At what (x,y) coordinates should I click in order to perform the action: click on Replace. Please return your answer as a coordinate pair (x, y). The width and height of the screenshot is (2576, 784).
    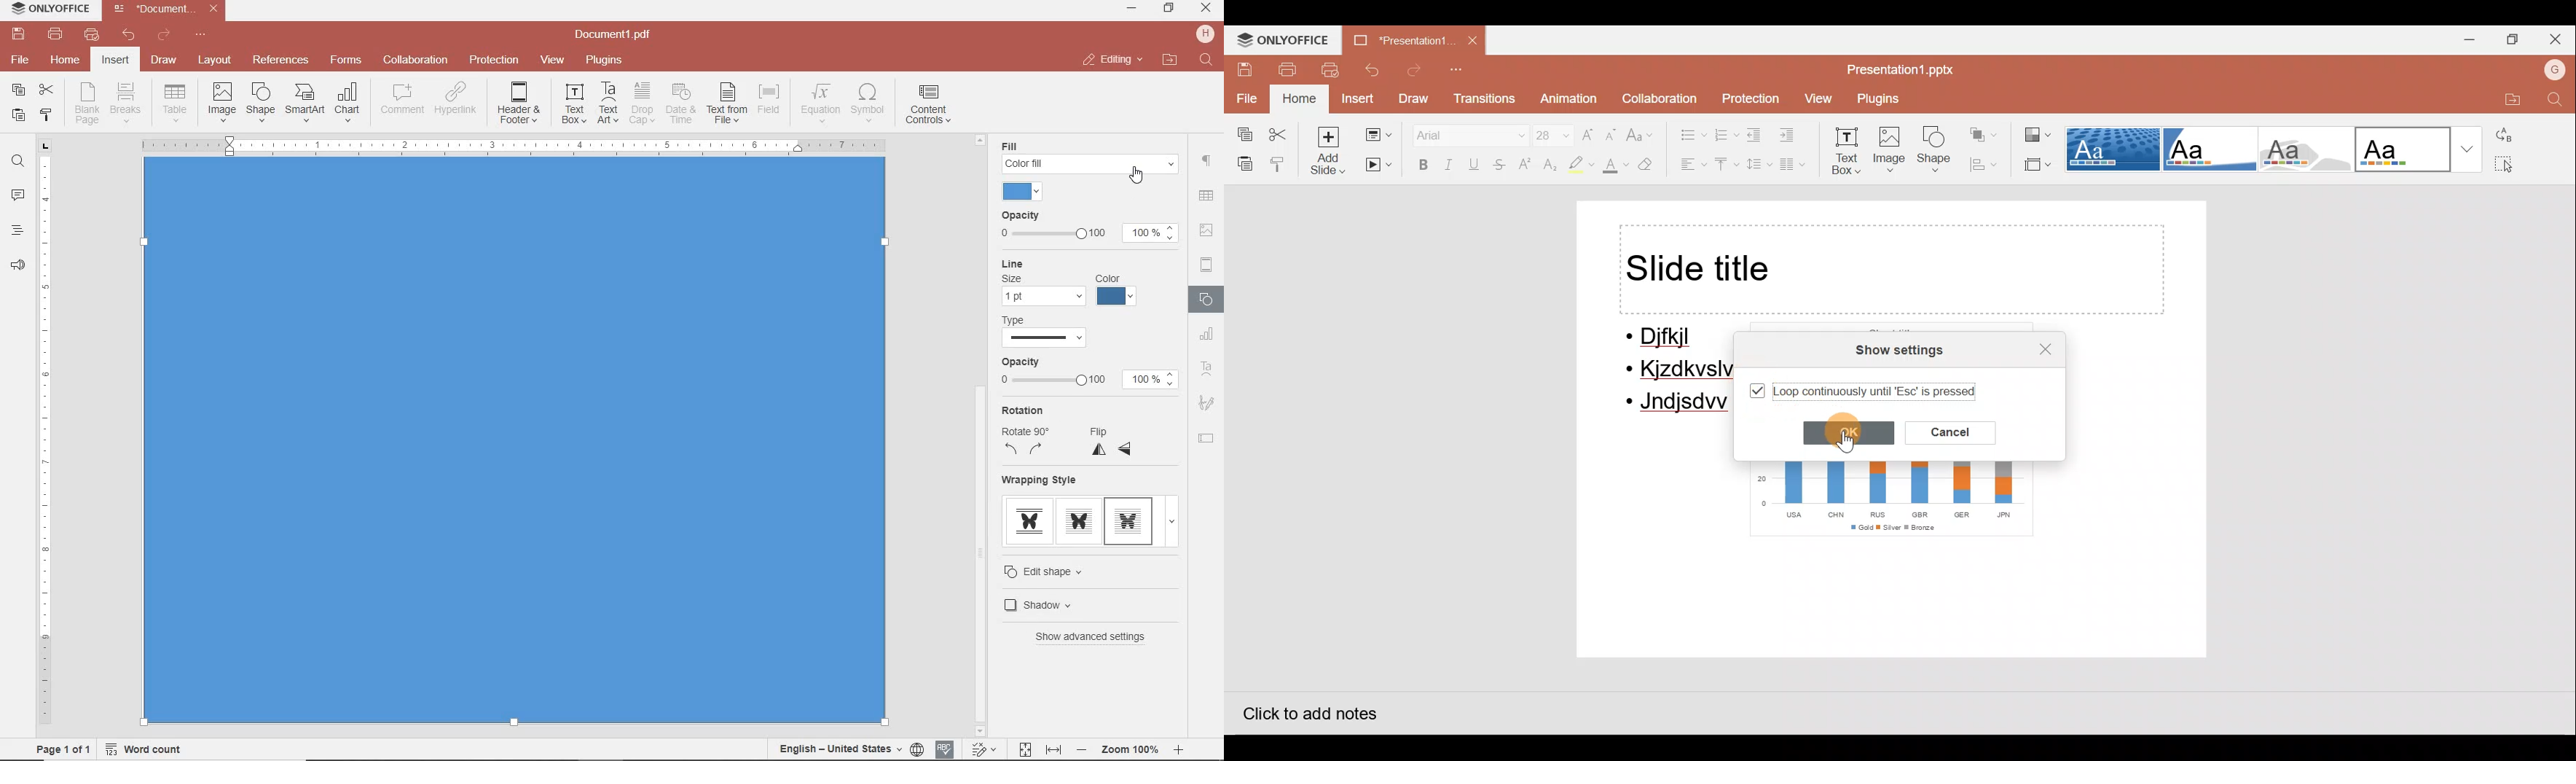
    Looking at the image, I should click on (2512, 139).